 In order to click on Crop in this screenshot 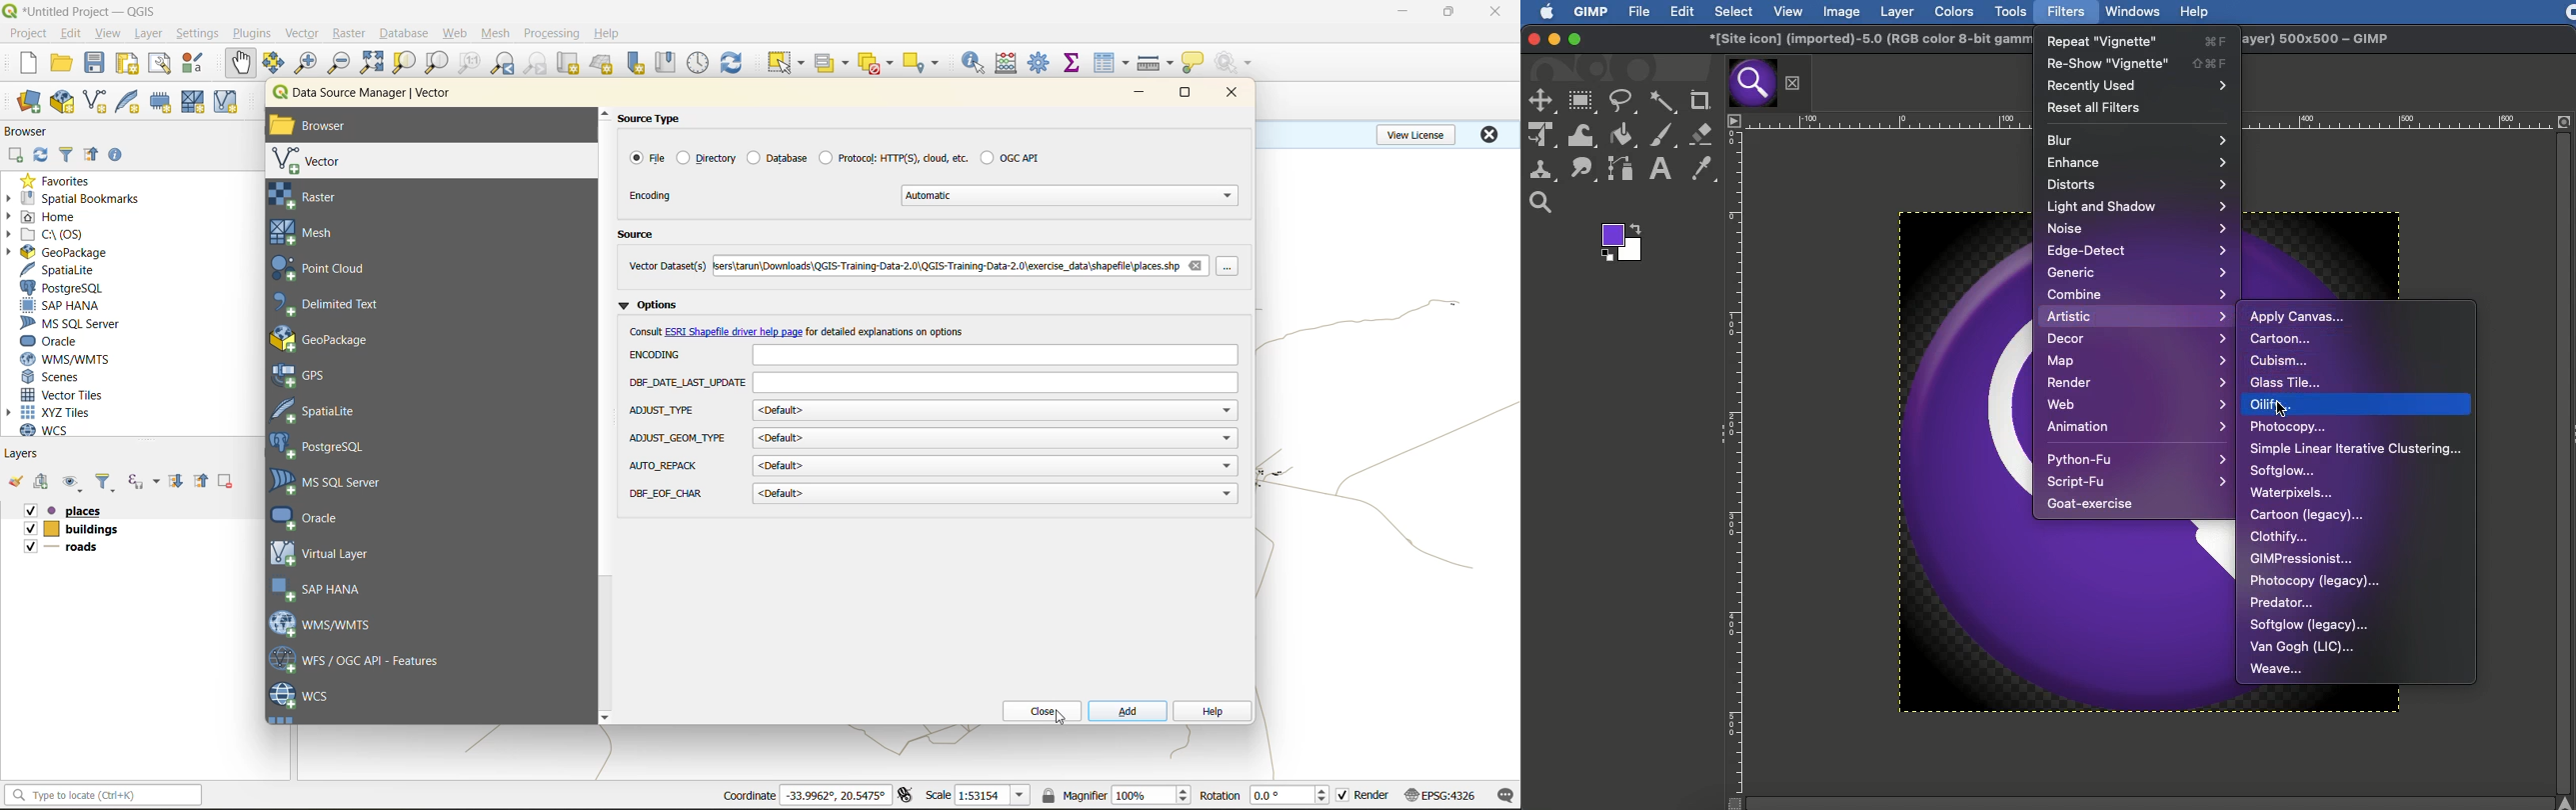, I will do `click(1698, 98)`.